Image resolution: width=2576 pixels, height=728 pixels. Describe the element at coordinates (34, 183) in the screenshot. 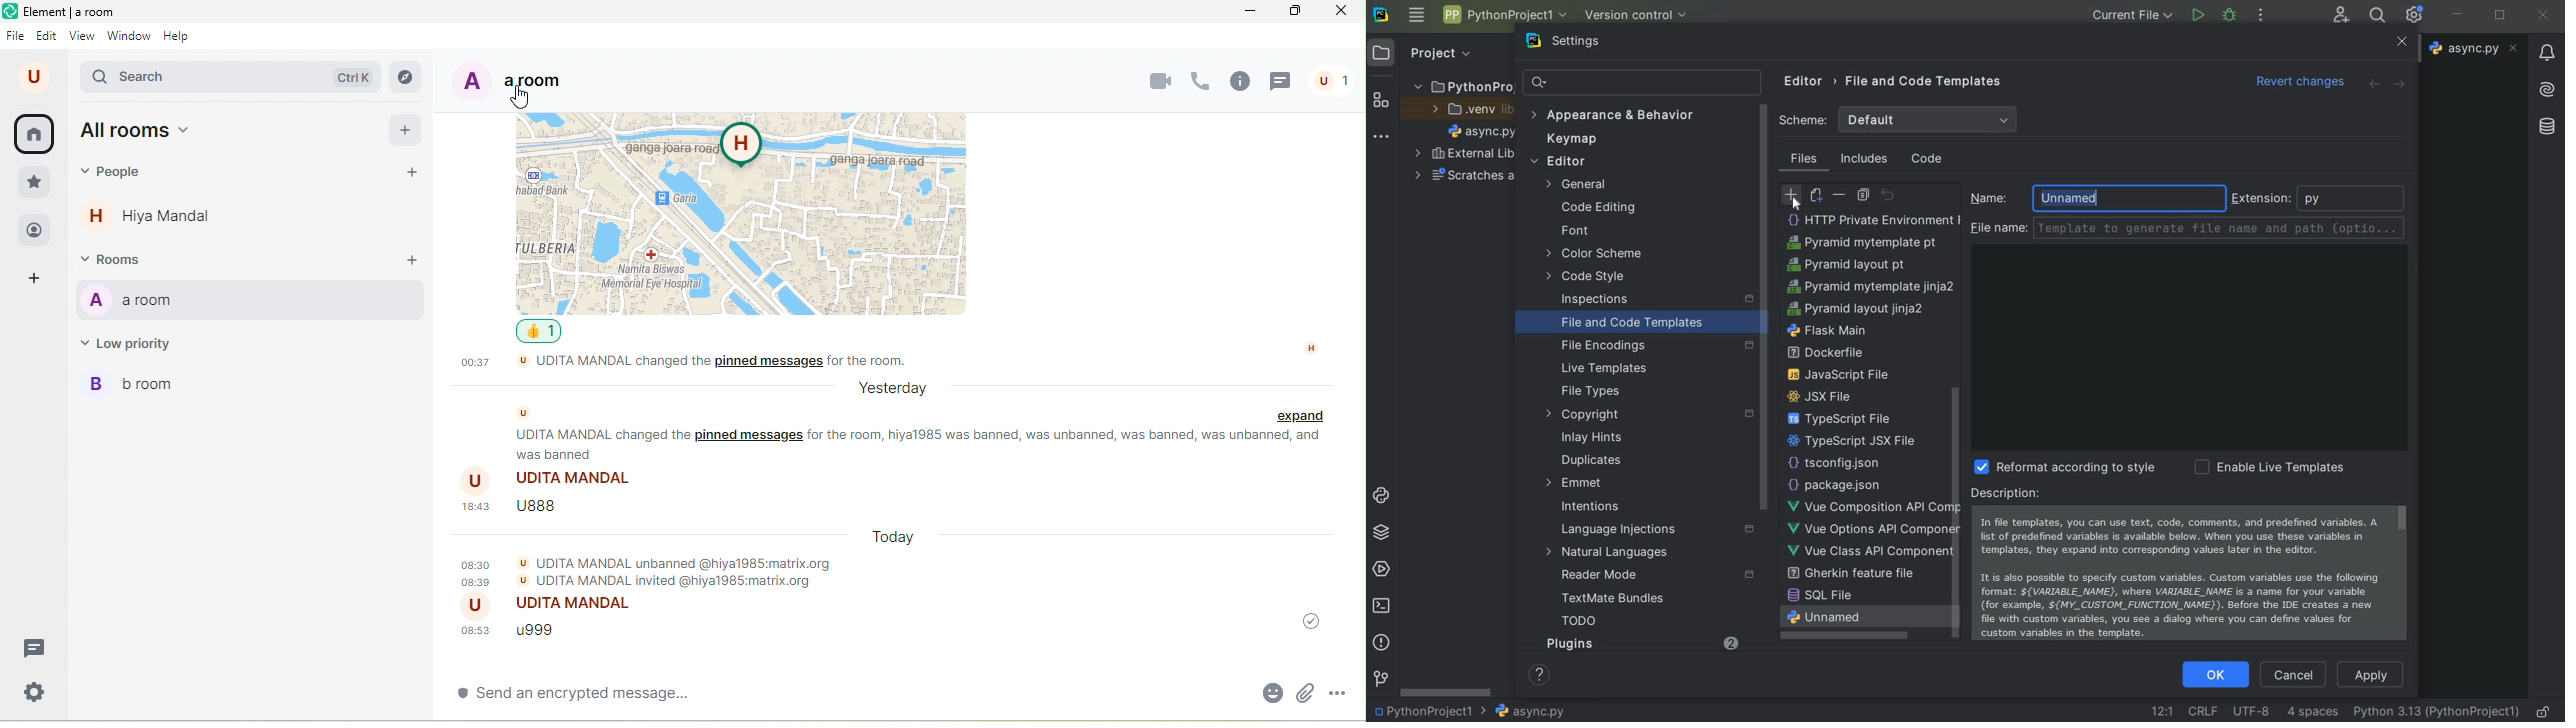

I see `favourites` at that location.